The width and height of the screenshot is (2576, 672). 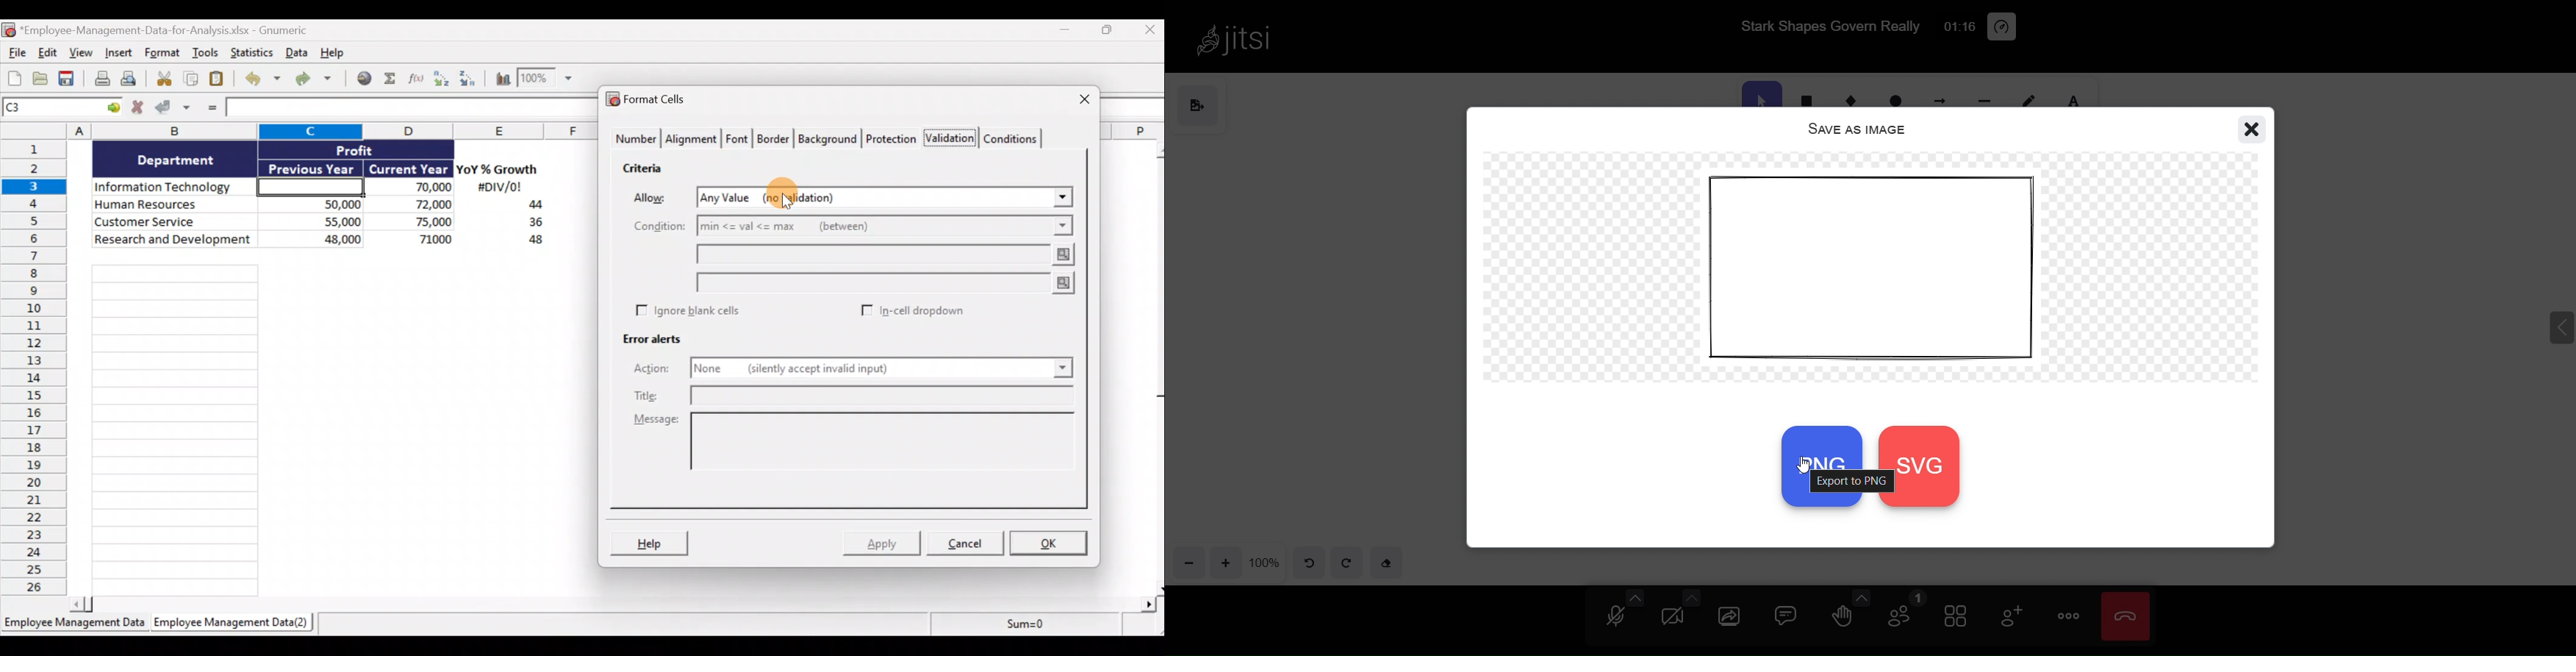 I want to click on View, so click(x=83, y=54).